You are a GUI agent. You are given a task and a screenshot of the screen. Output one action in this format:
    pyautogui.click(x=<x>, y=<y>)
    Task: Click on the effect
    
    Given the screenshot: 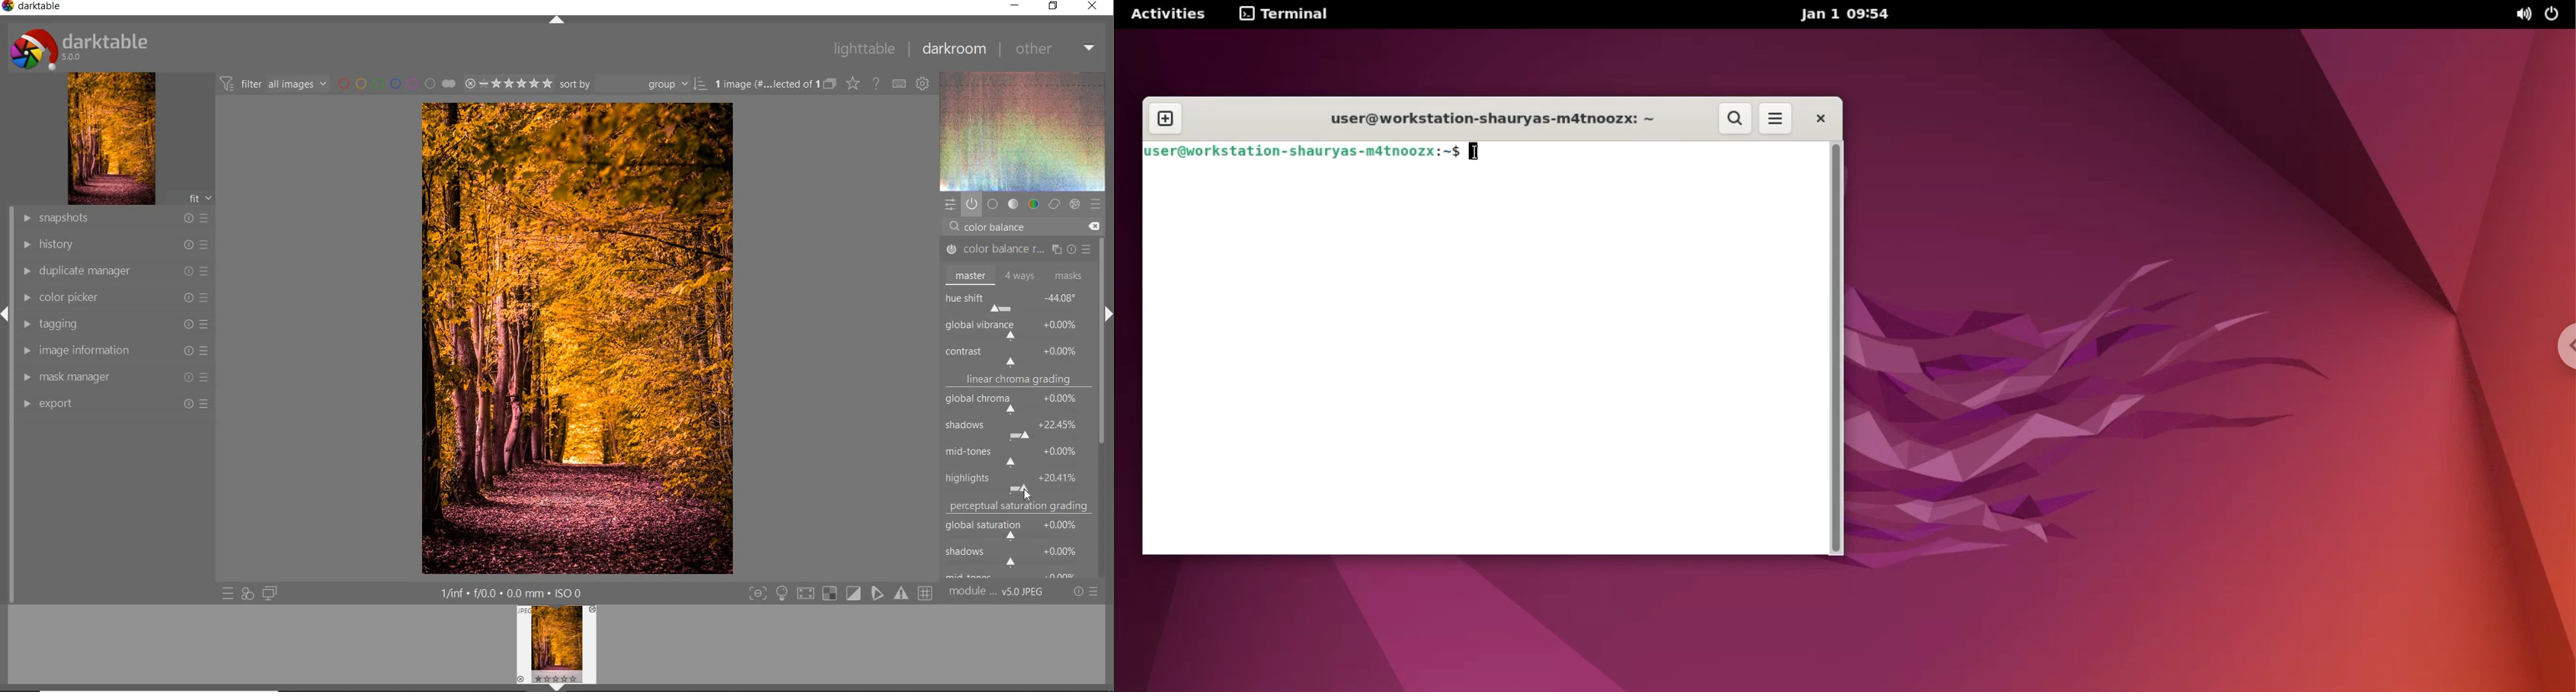 What is the action you would take?
    pyautogui.click(x=1075, y=203)
    